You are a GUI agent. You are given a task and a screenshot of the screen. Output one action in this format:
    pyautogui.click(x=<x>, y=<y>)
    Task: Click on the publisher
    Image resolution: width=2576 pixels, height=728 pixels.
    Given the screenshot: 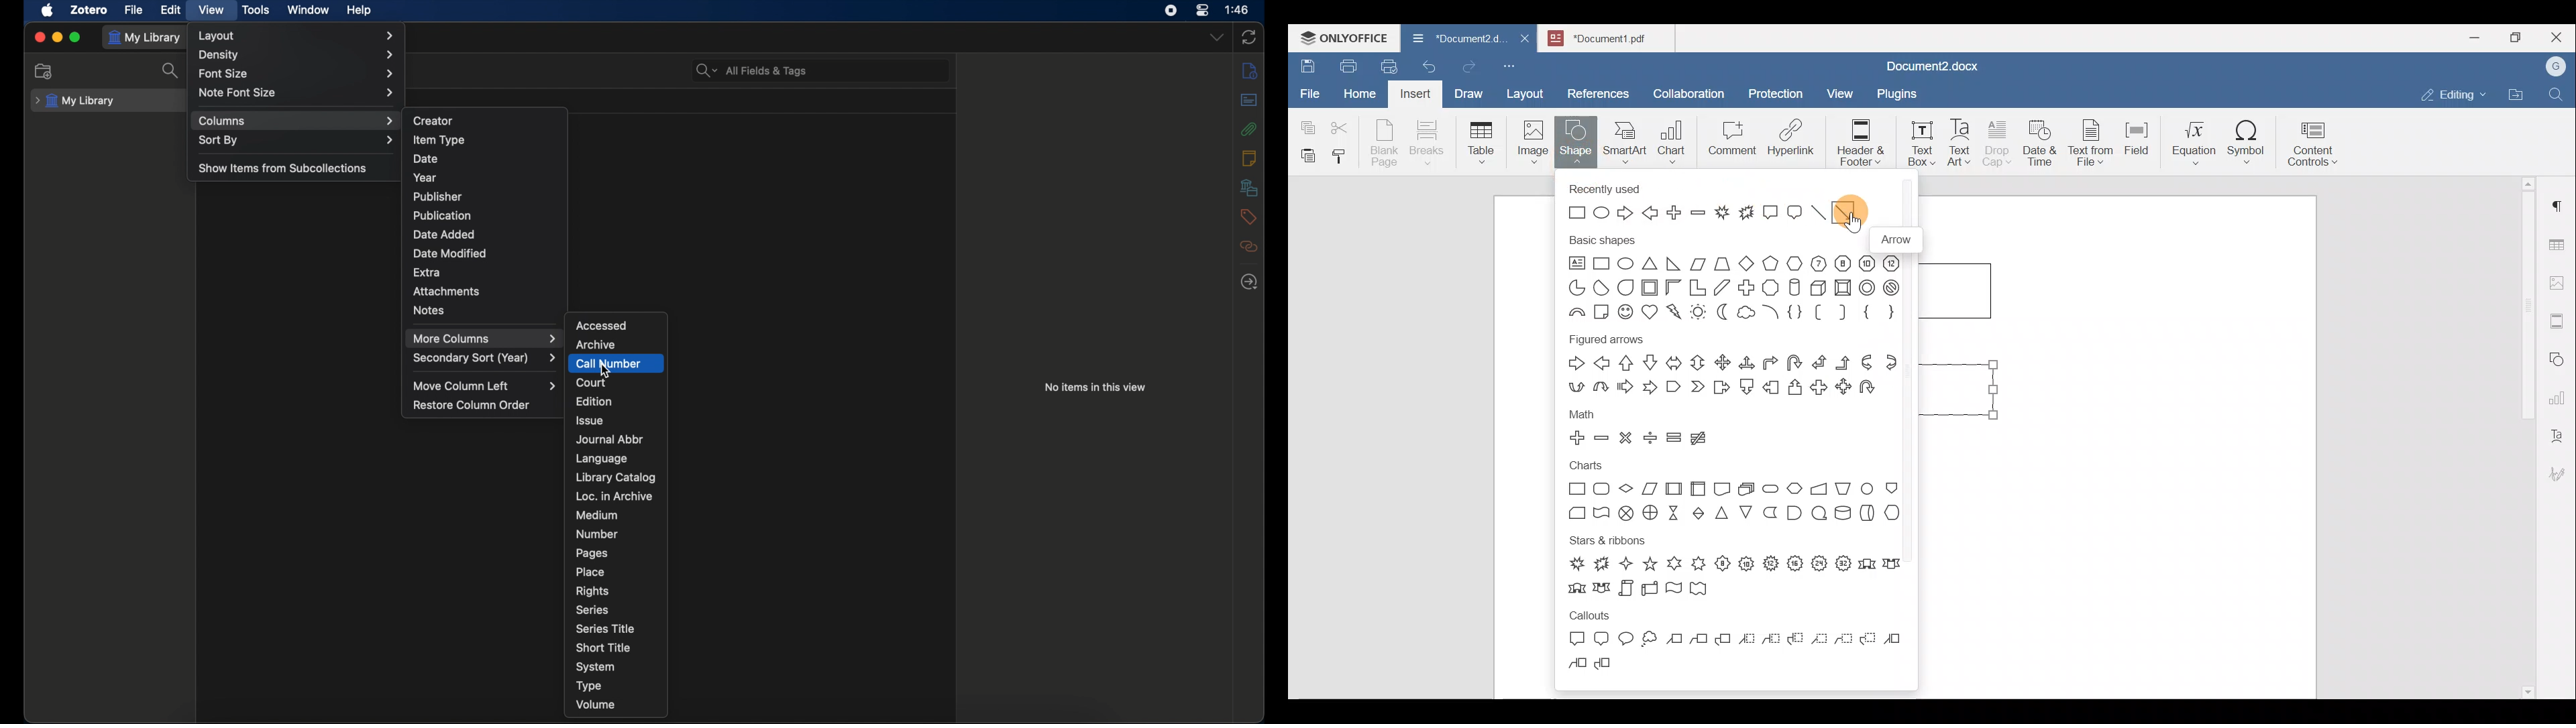 What is the action you would take?
    pyautogui.click(x=438, y=196)
    